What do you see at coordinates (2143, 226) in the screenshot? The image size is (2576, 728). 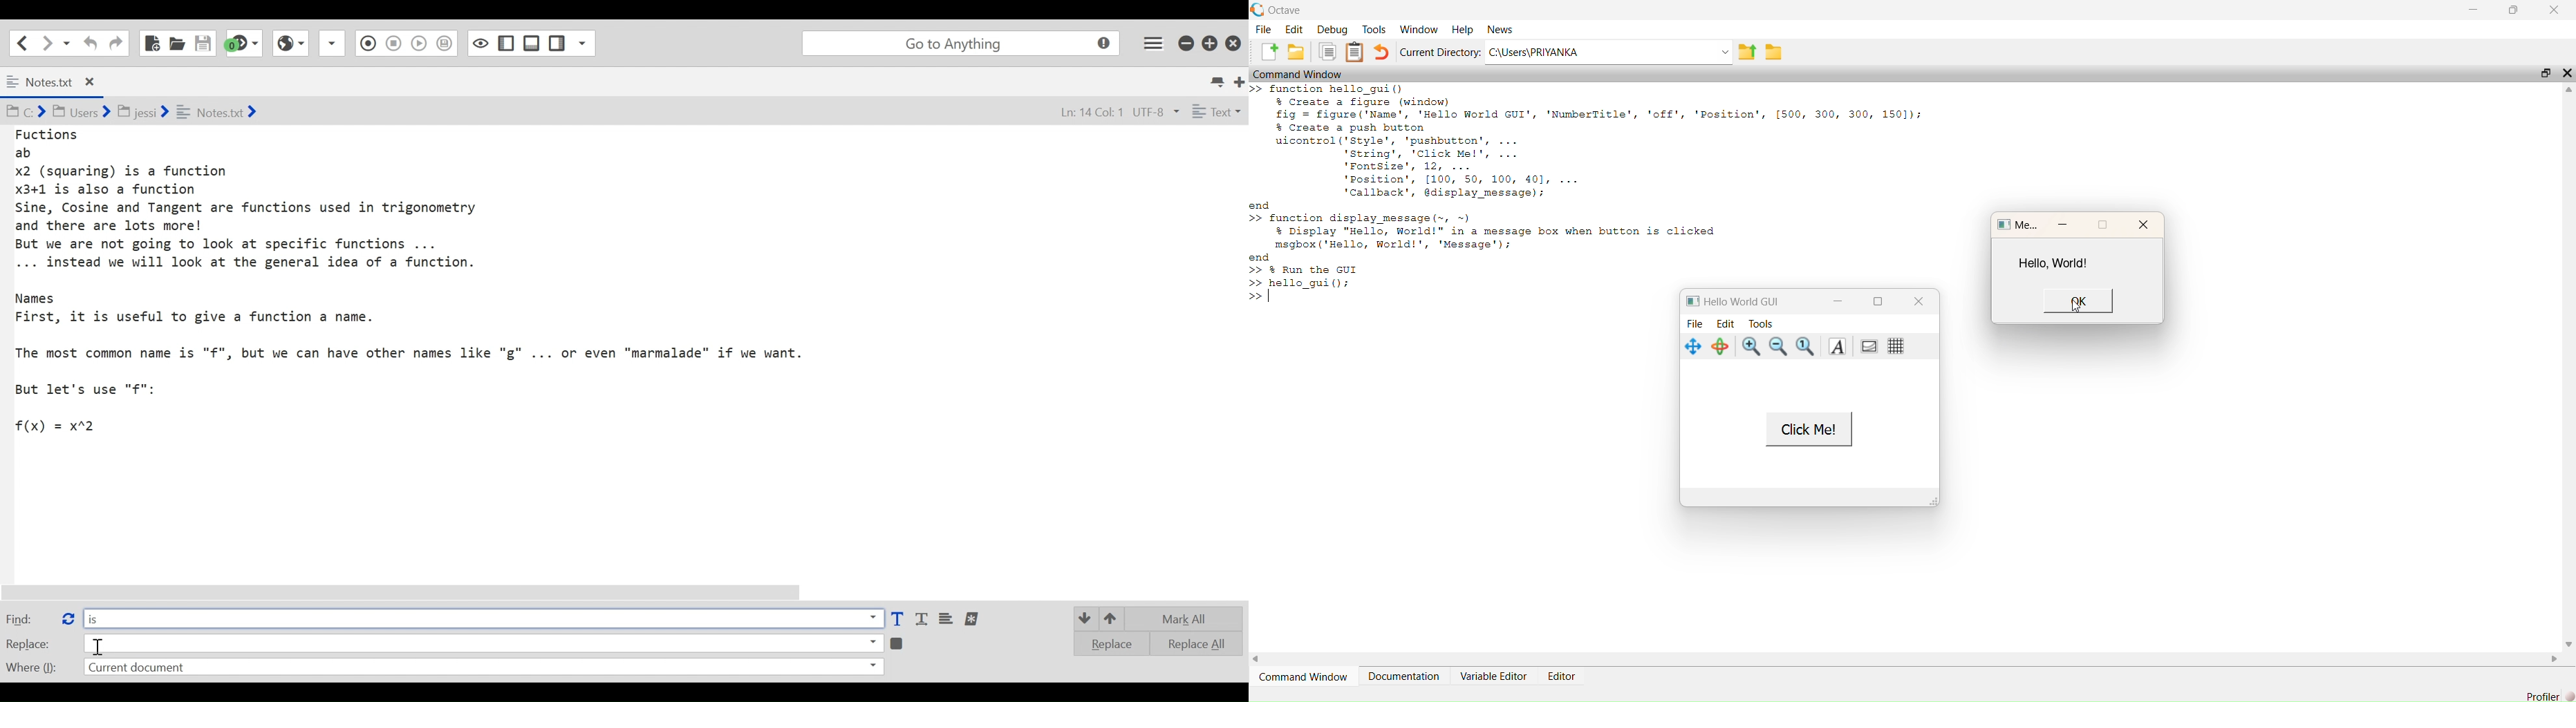 I see `close` at bounding box center [2143, 226].